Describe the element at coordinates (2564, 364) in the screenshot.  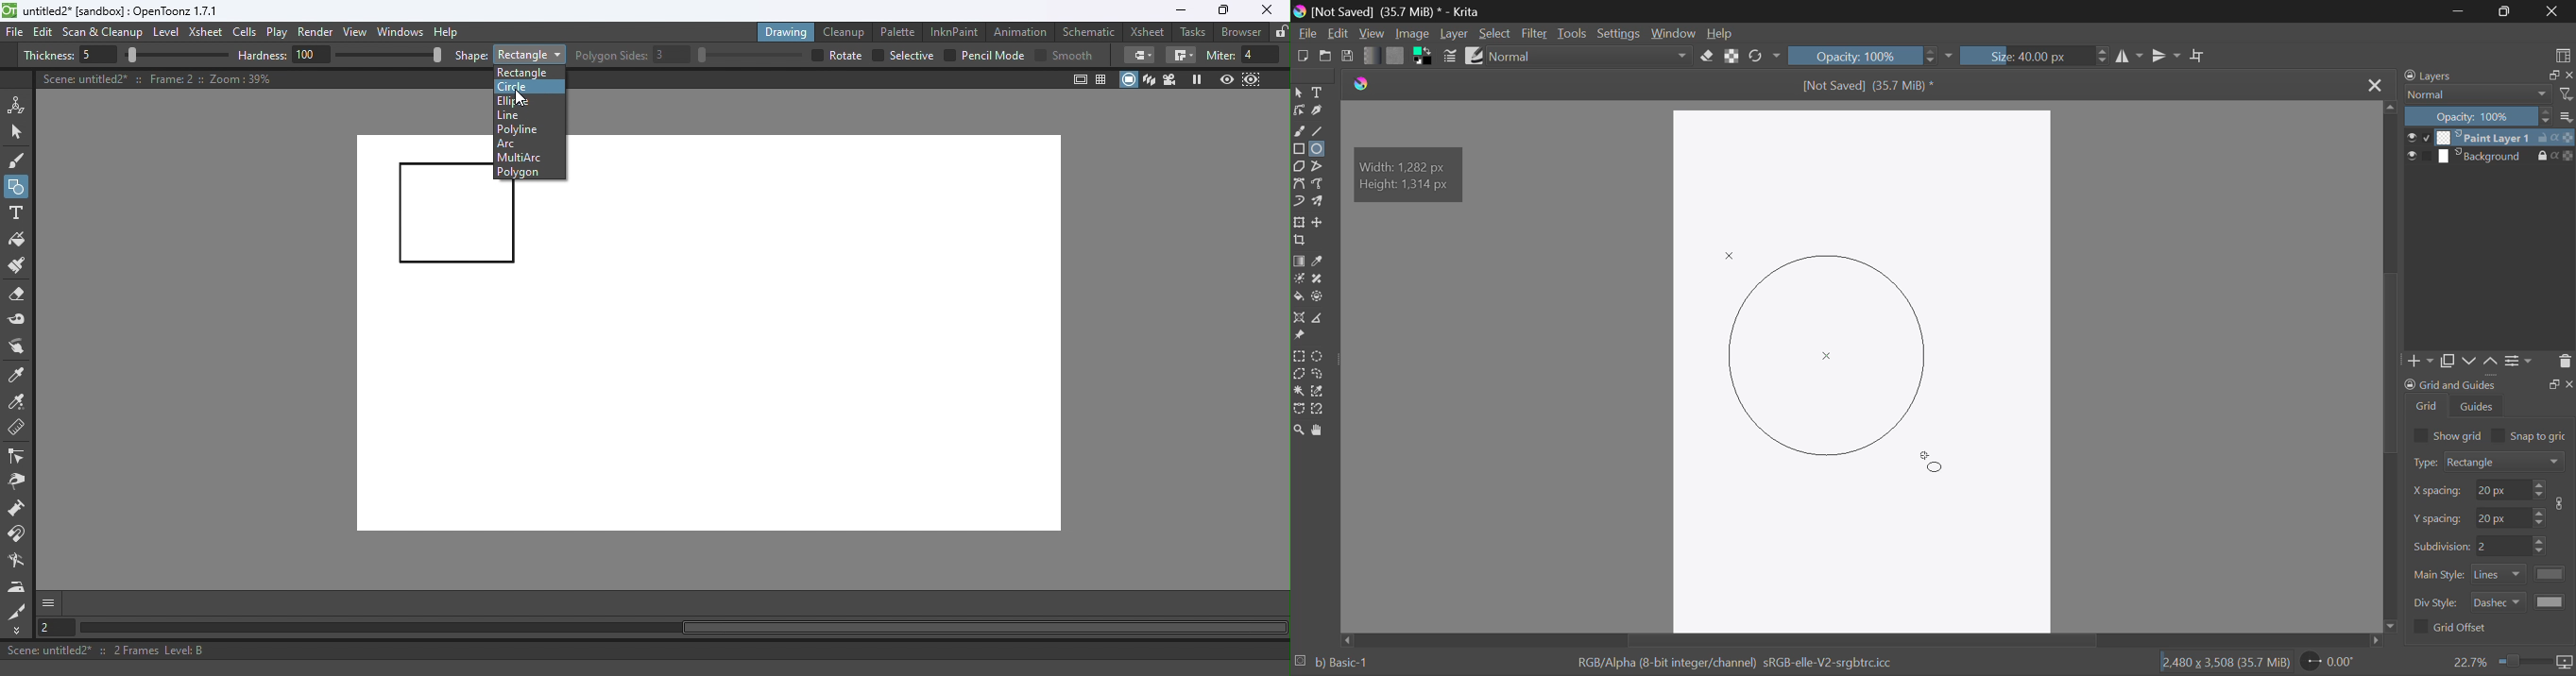
I see `Delete Layer` at that location.